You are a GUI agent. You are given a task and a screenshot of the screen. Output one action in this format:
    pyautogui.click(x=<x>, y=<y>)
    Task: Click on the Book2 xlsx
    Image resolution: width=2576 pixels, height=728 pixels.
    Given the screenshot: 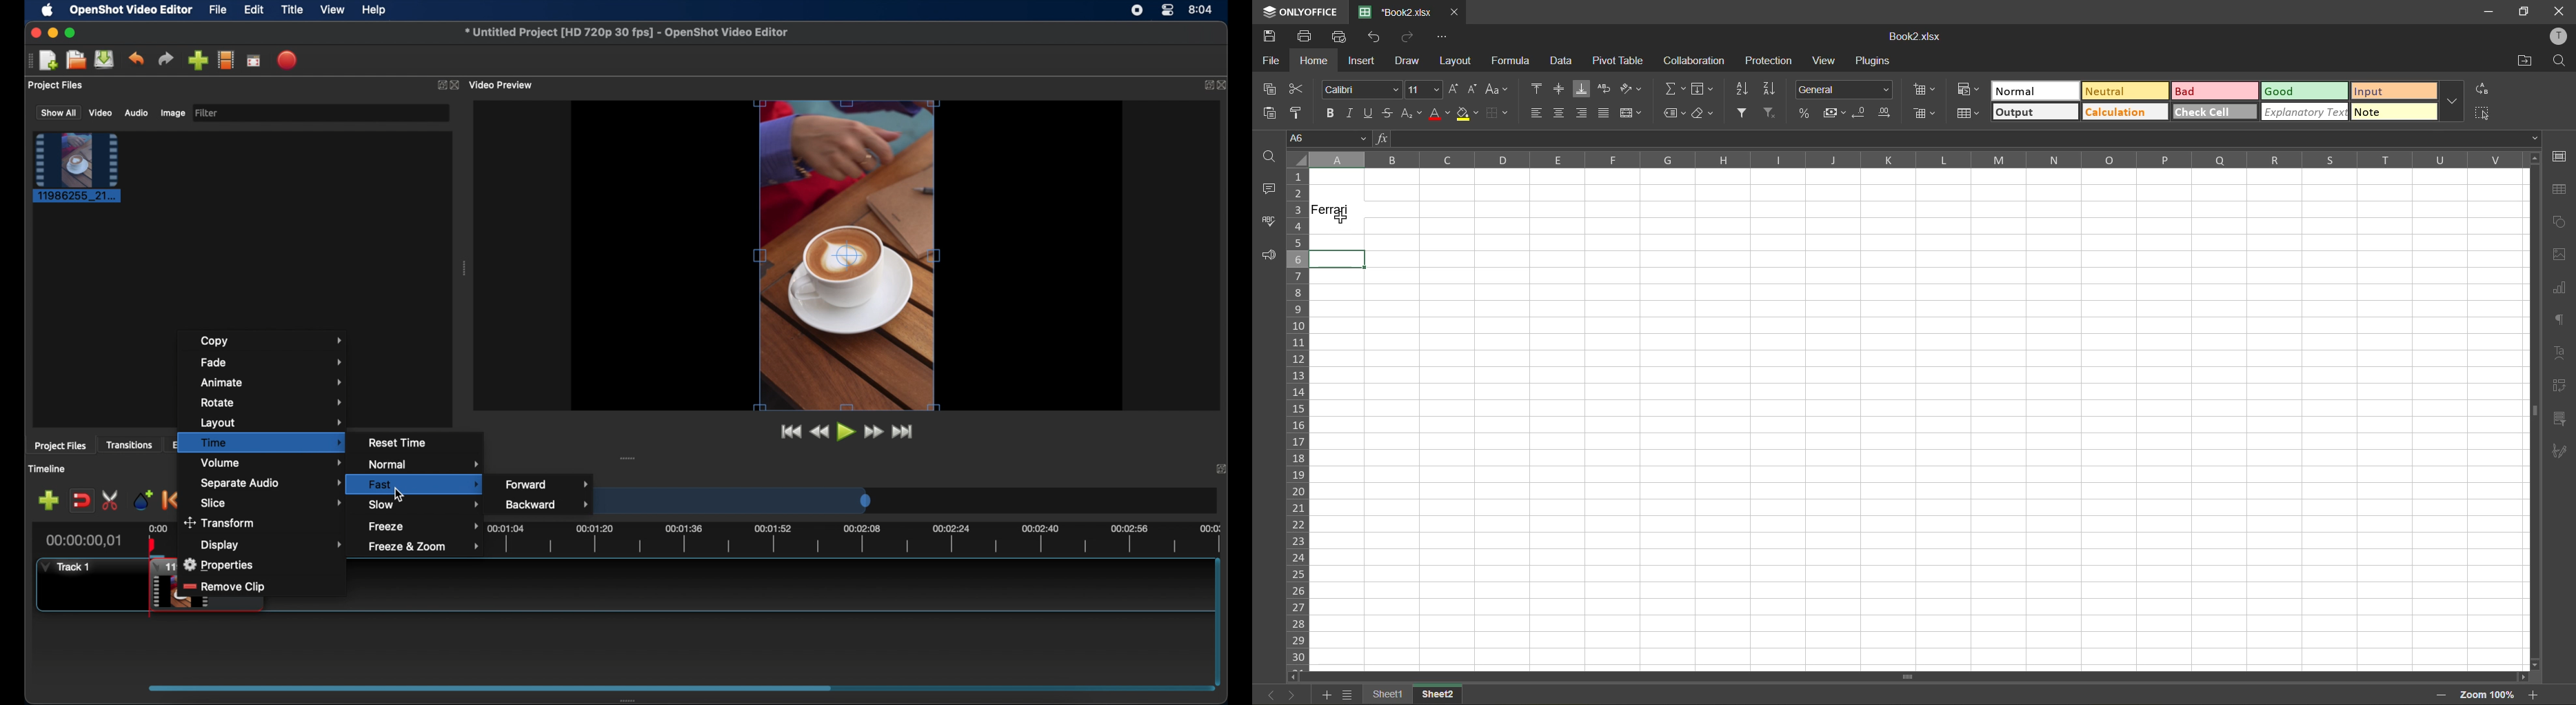 What is the action you would take?
    pyautogui.click(x=1913, y=32)
    